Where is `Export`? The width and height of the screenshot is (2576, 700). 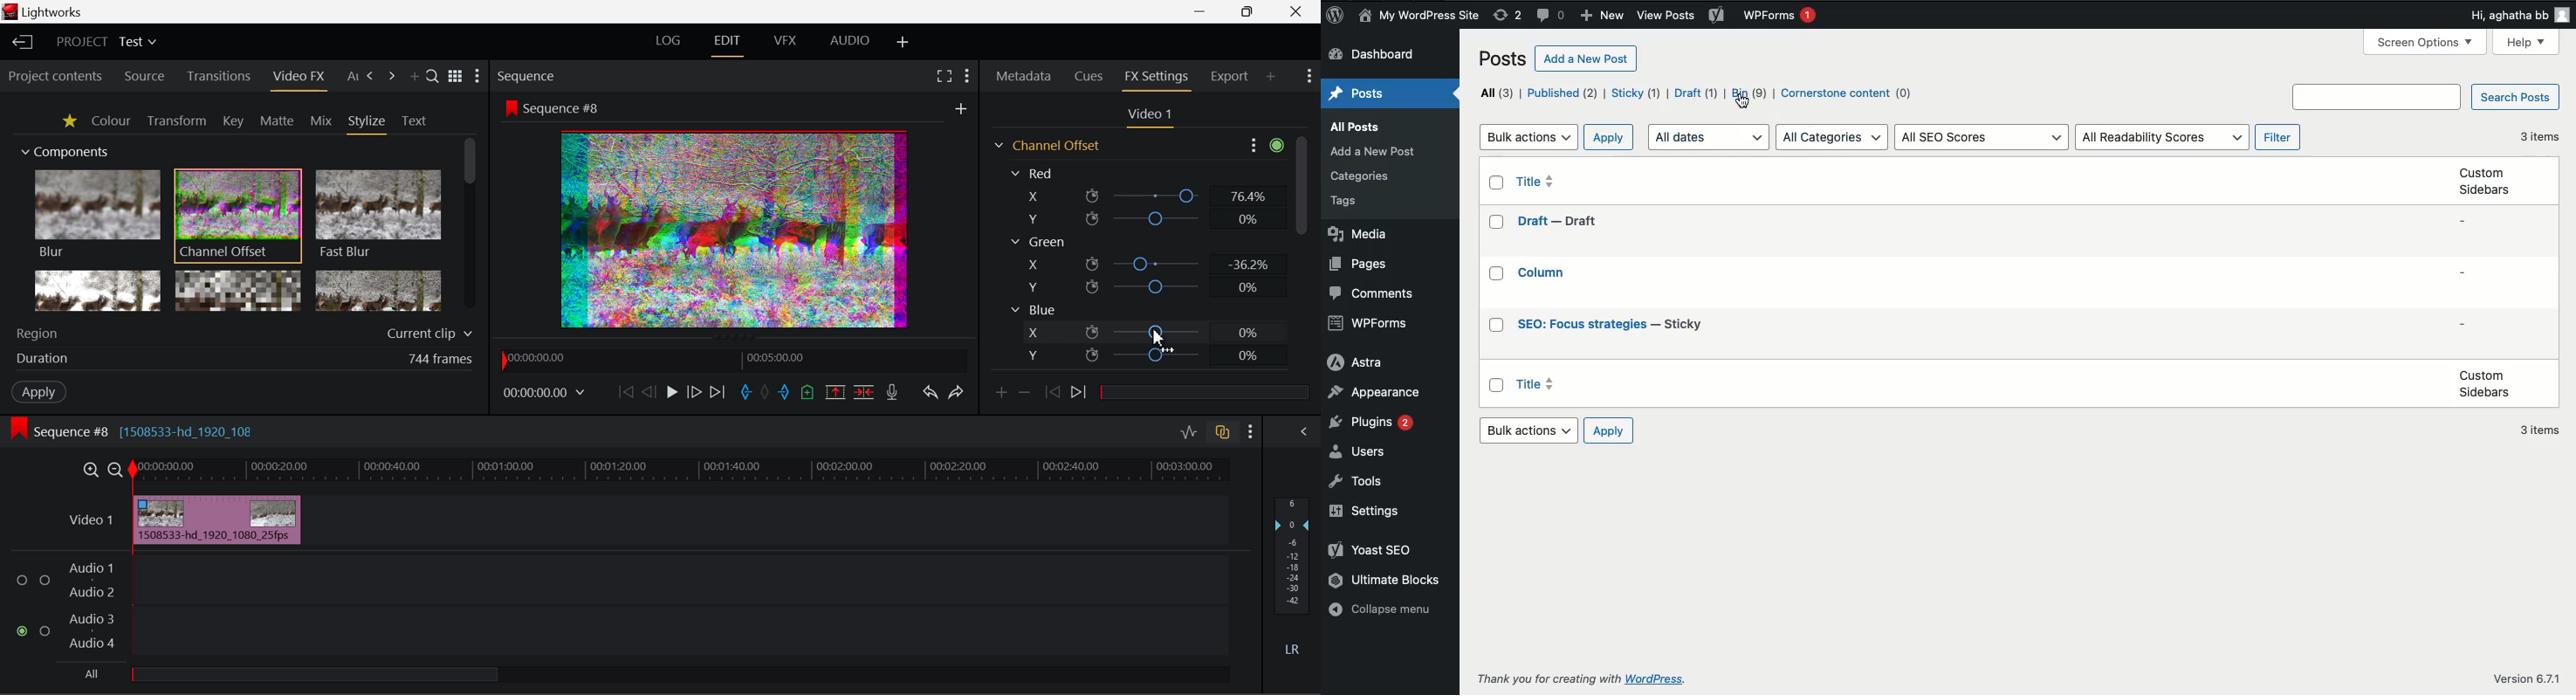 Export is located at coordinates (1230, 76).